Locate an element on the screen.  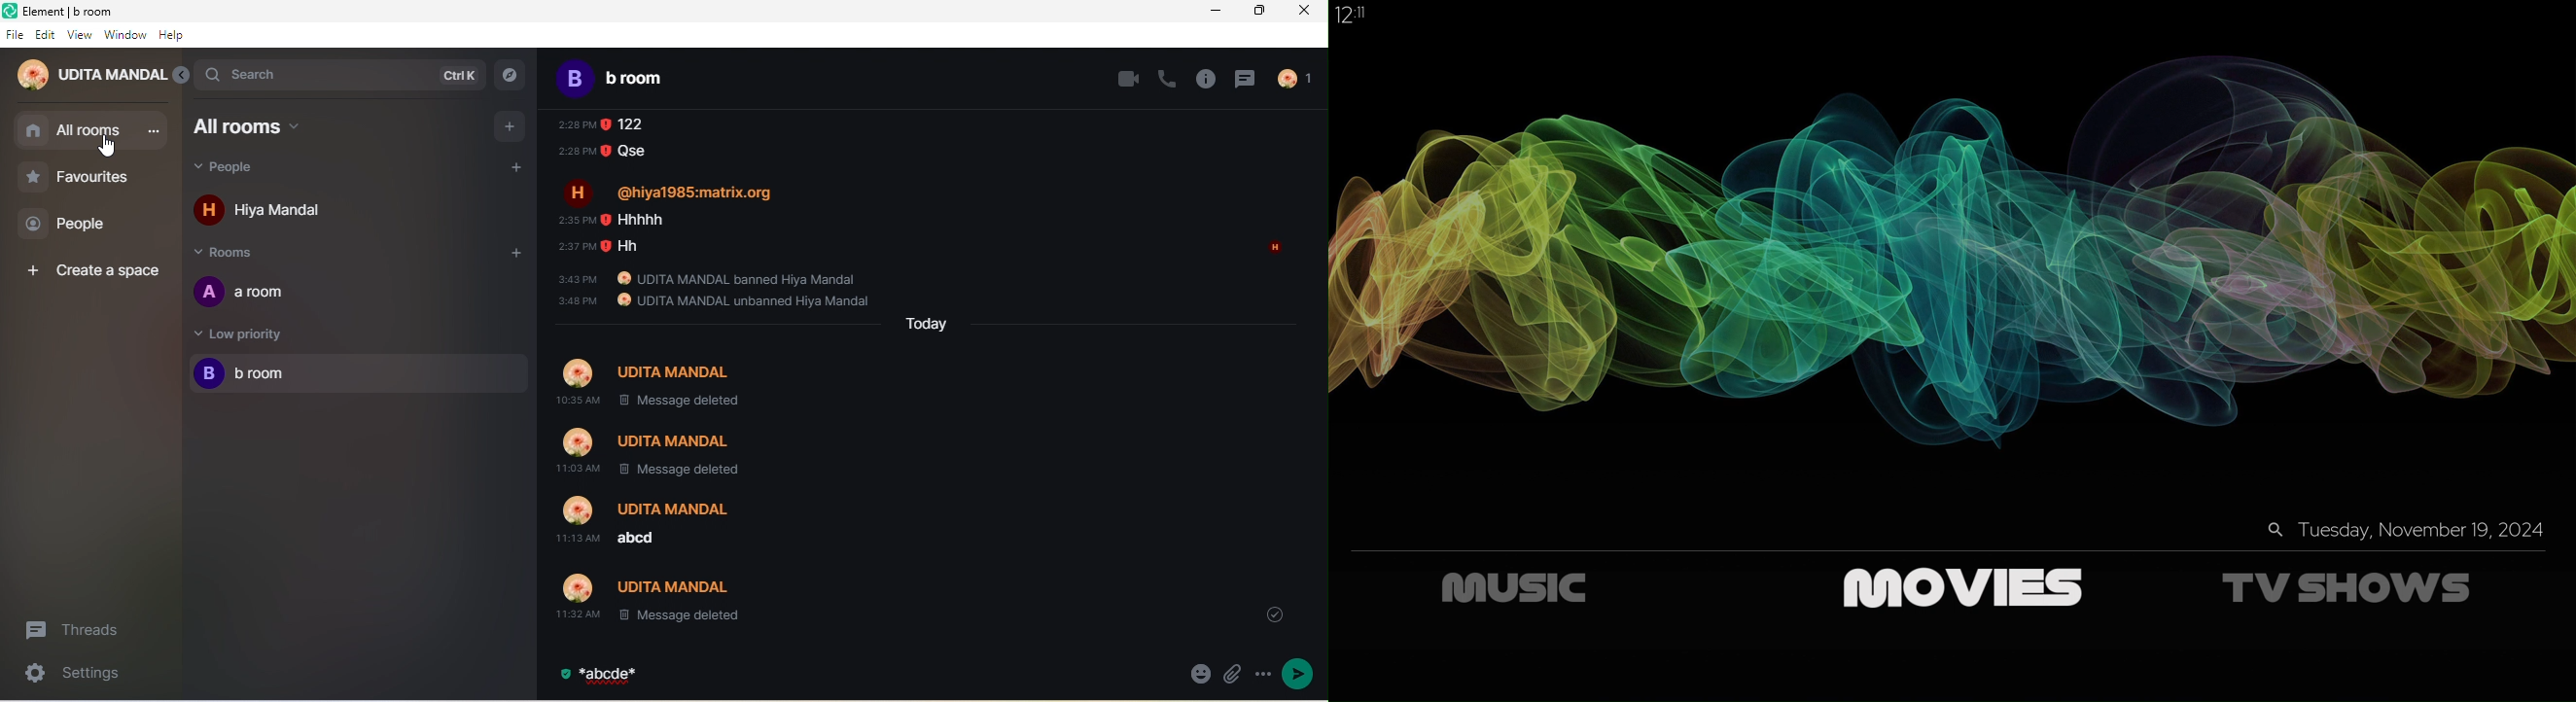
changed theme is located at coordinates (1961, 271).